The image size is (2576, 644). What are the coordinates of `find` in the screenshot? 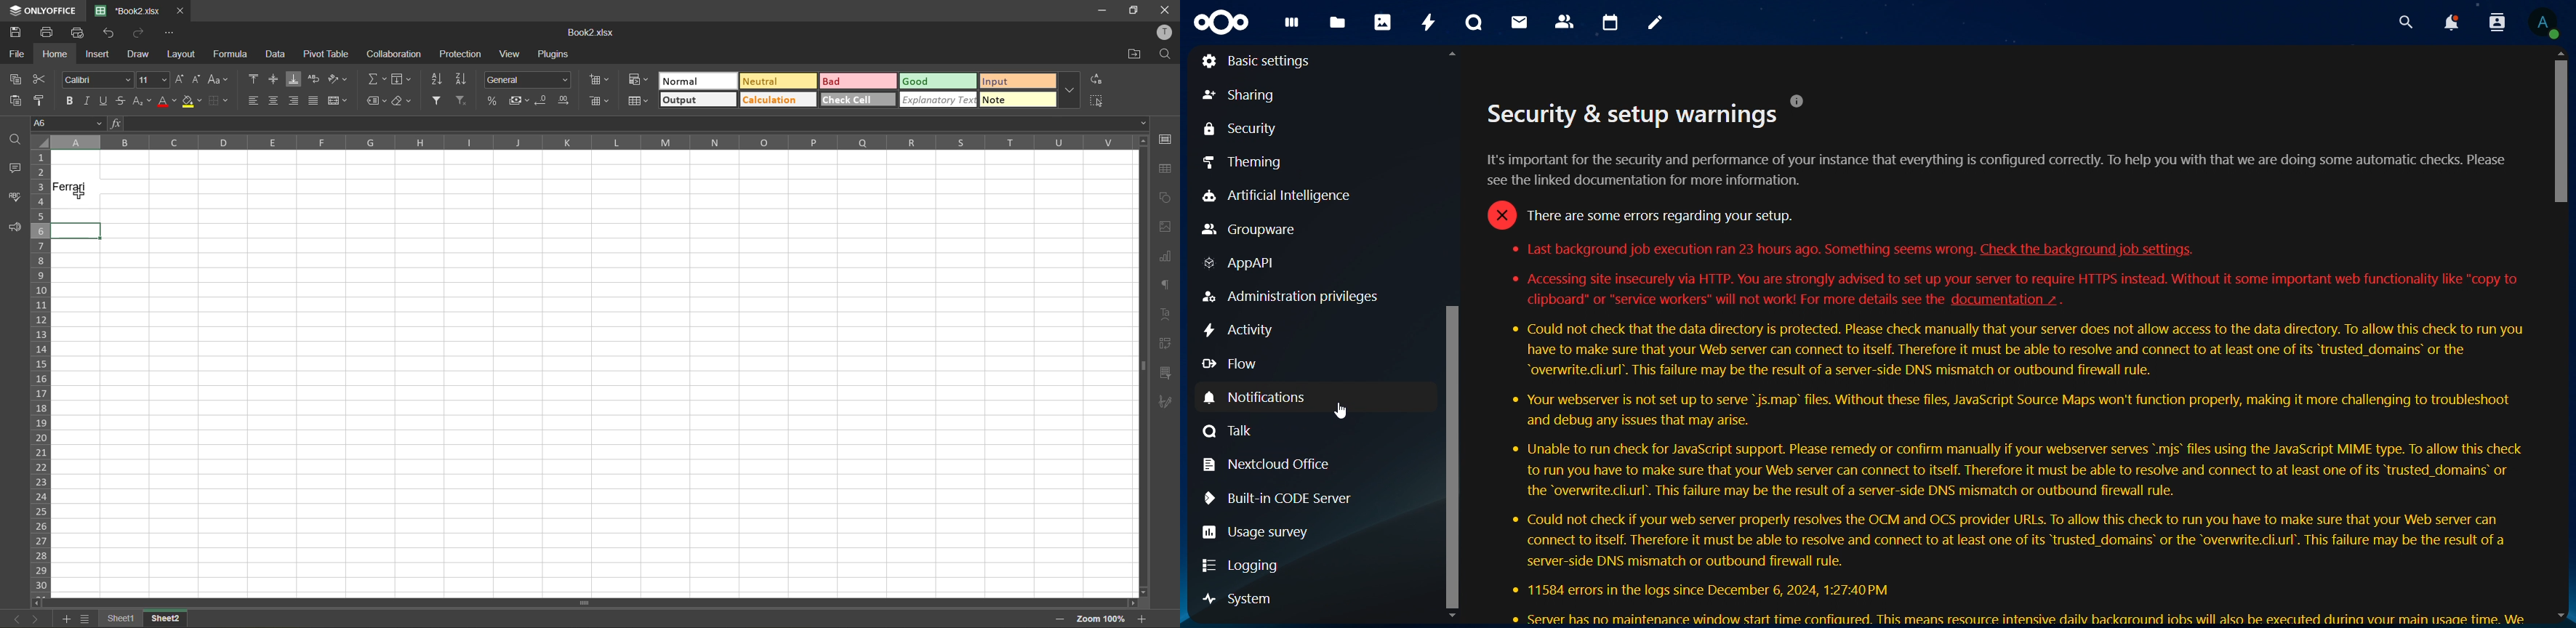 It's located at (17, 141).